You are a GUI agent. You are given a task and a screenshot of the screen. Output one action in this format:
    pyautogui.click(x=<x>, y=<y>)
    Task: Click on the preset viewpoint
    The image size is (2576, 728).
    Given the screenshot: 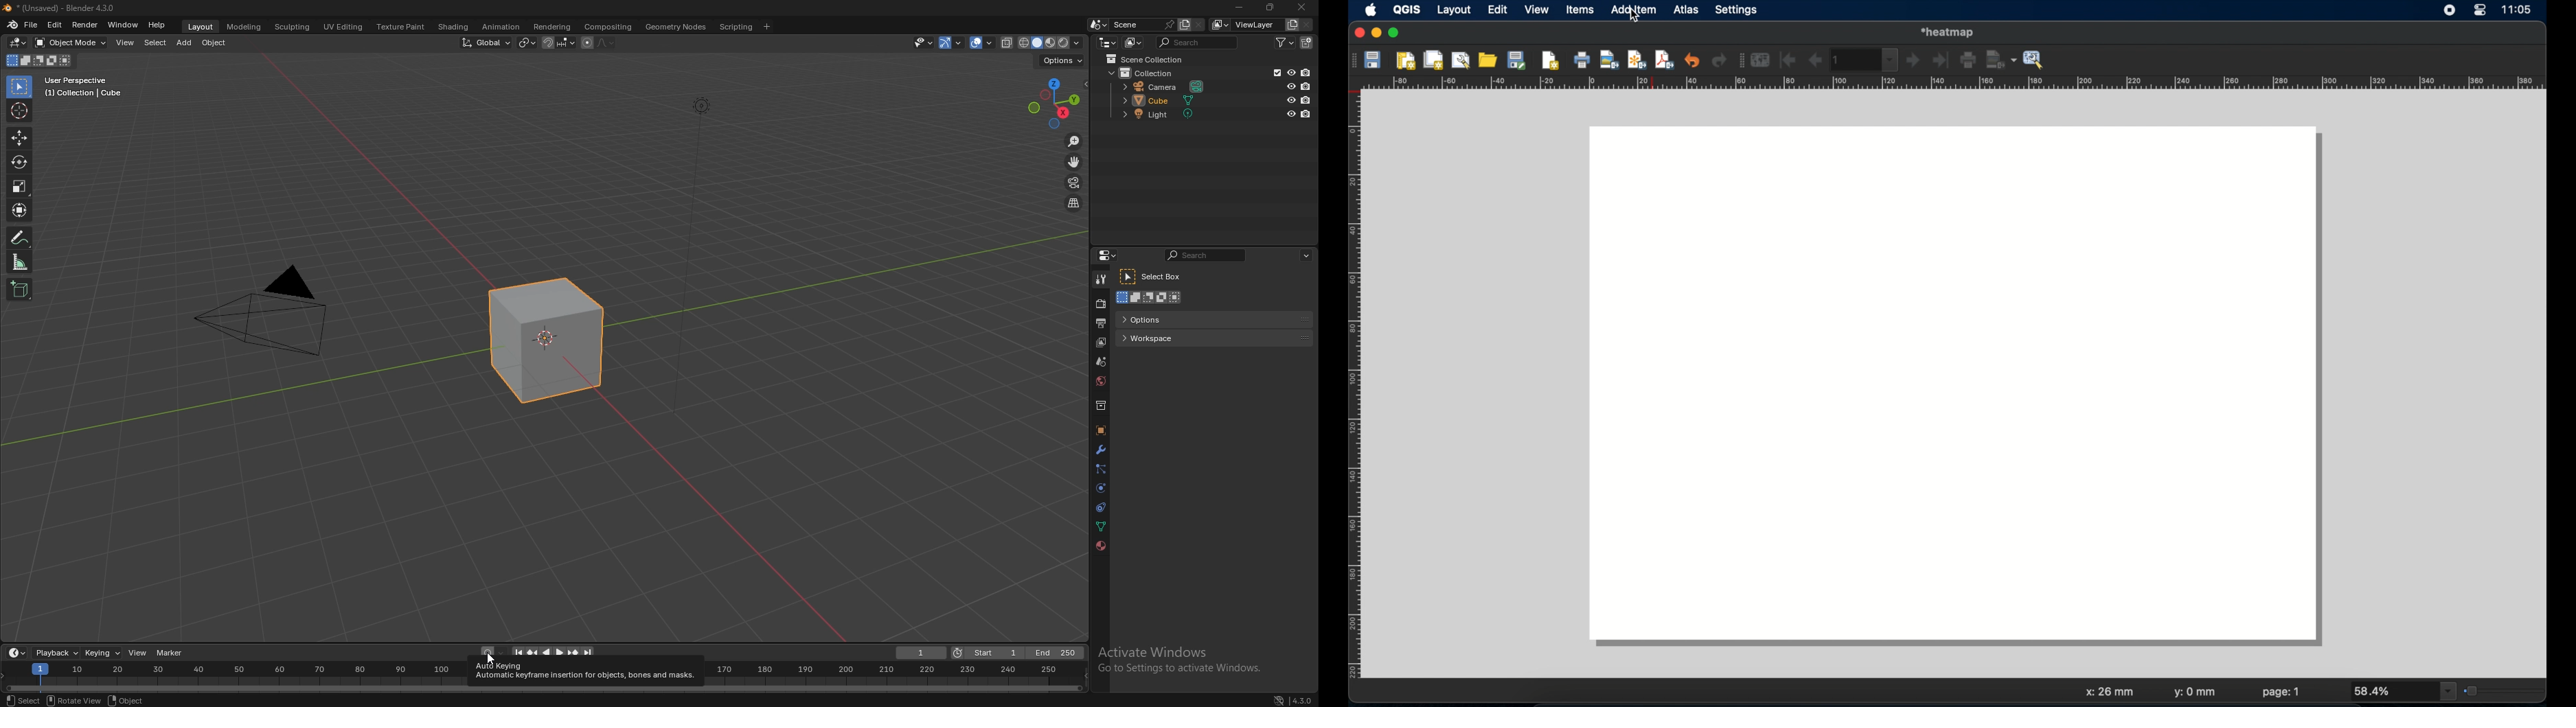 What is the action you would take?
    pyautogui.click(x=1056, y=102)
    